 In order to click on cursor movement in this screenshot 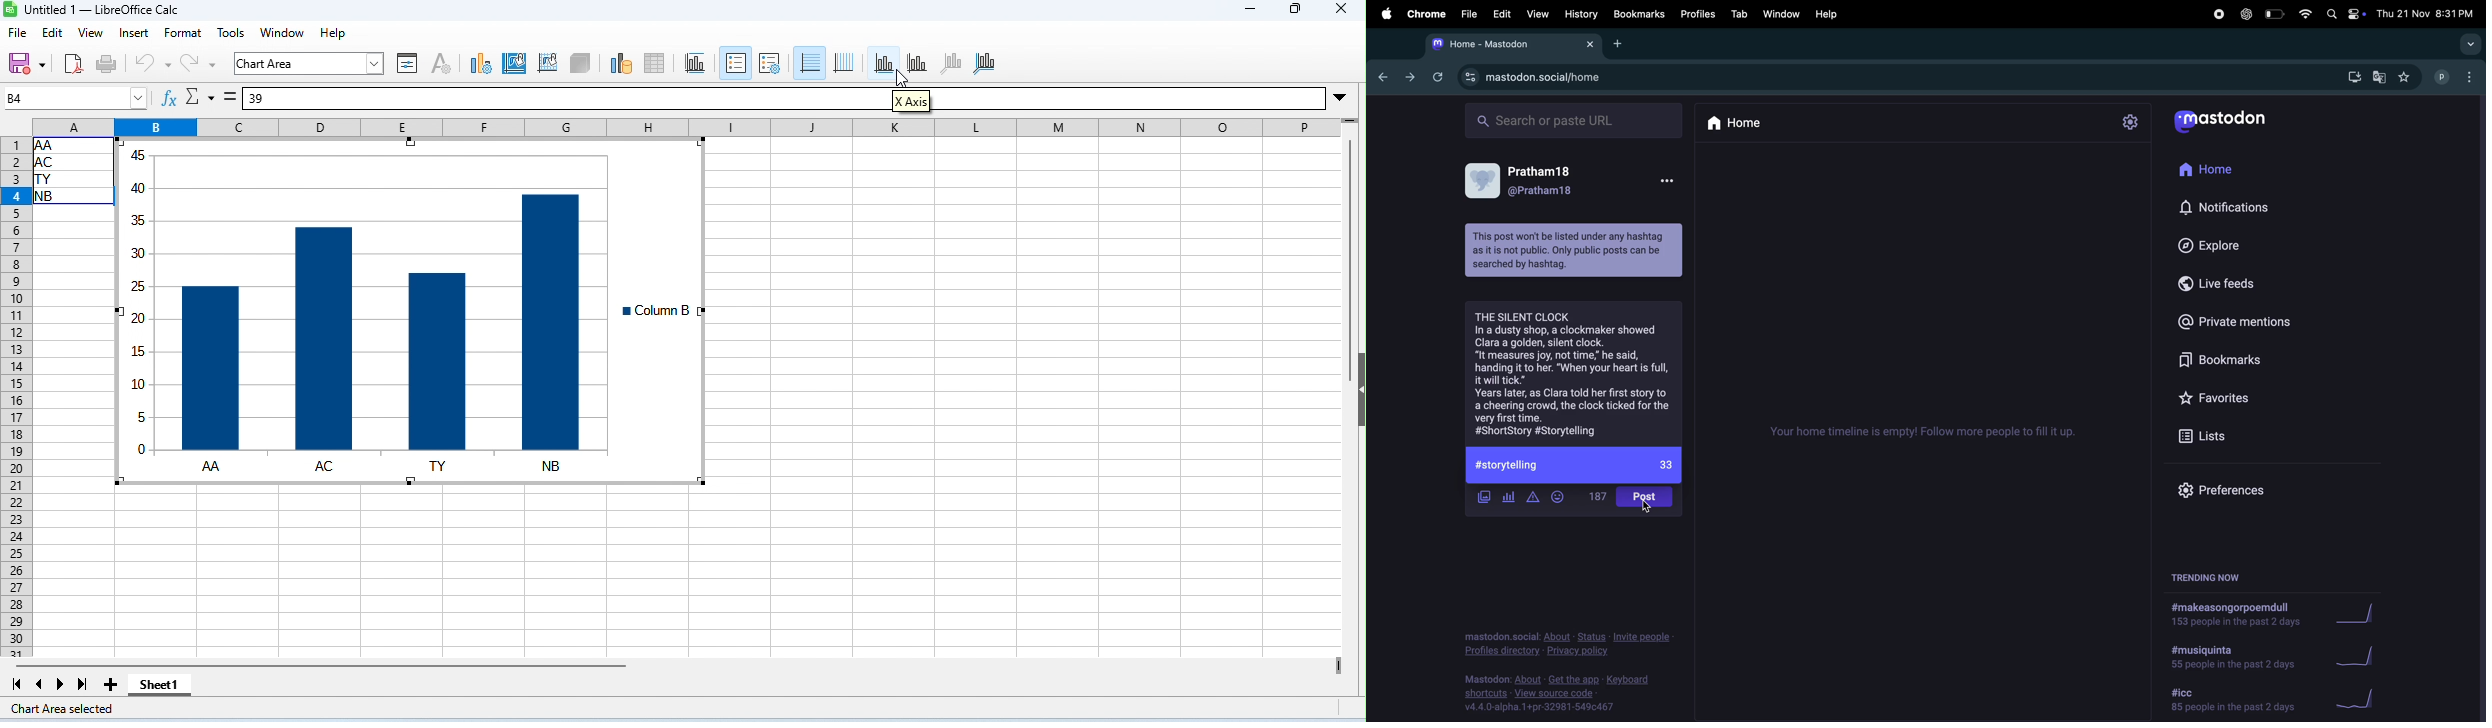, I will do `click(901, 80)`.